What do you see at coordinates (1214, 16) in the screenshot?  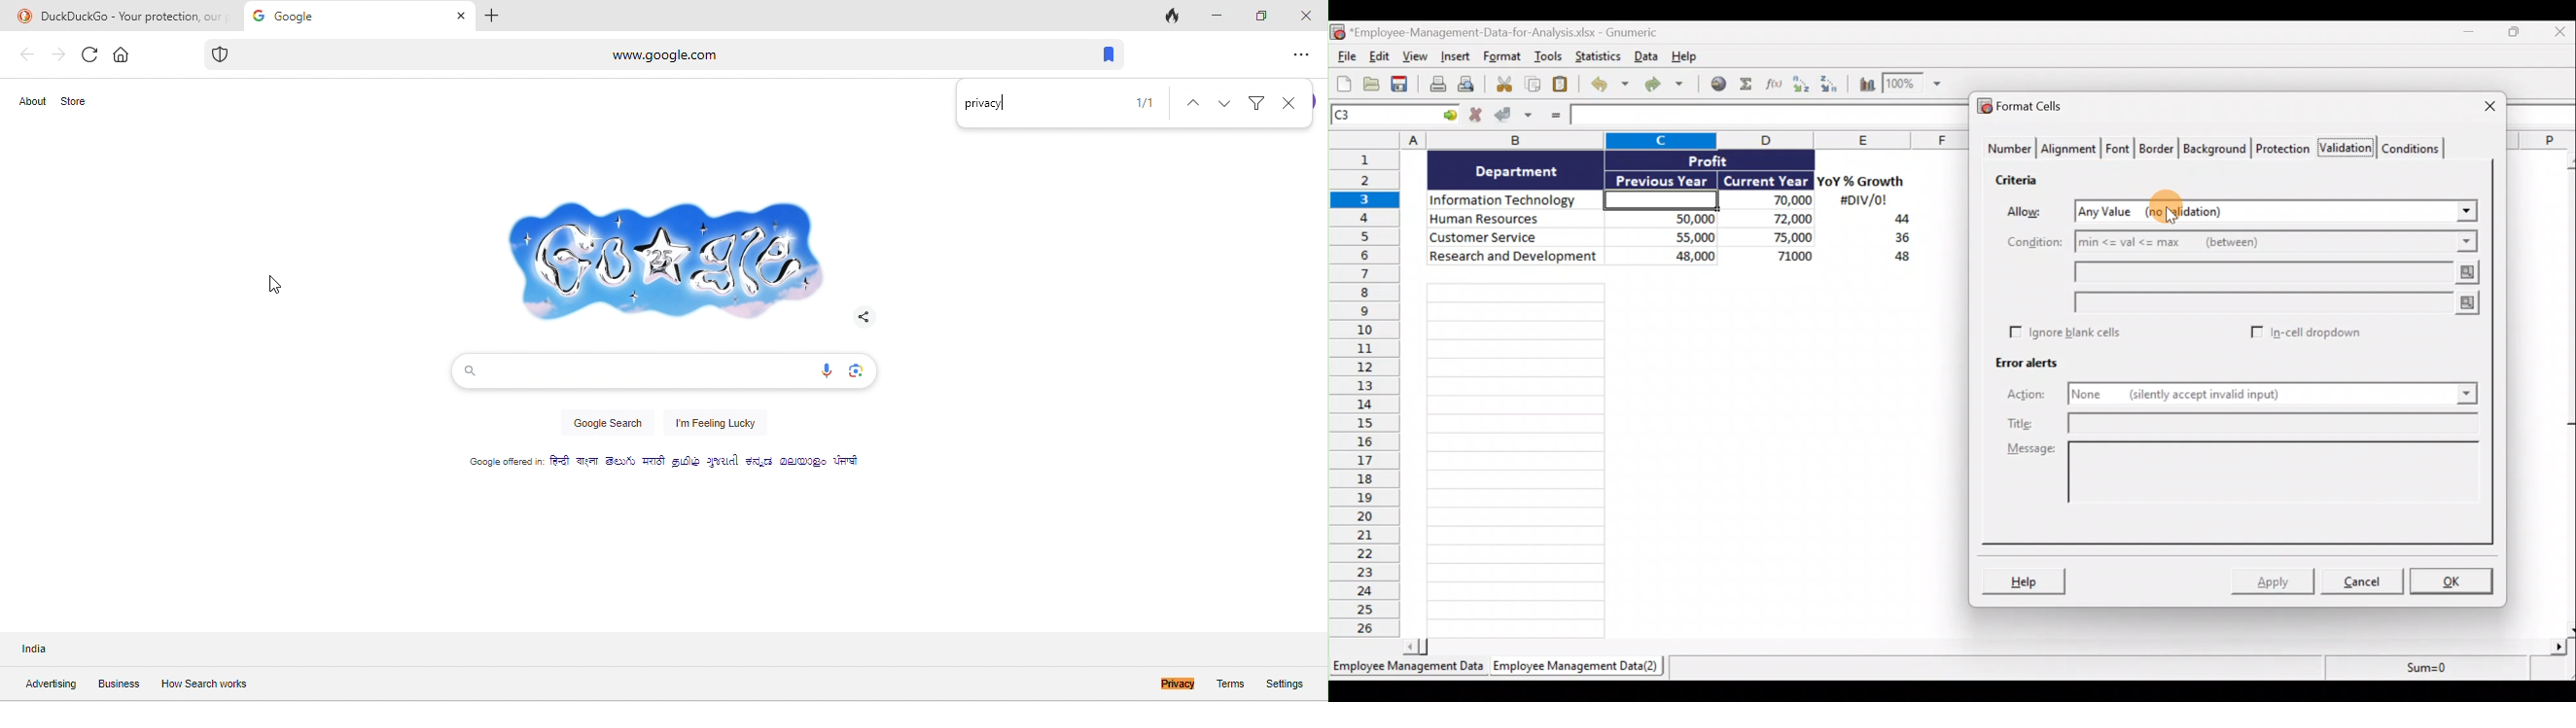 I see `minimize` at bounding box center [1214, 16].